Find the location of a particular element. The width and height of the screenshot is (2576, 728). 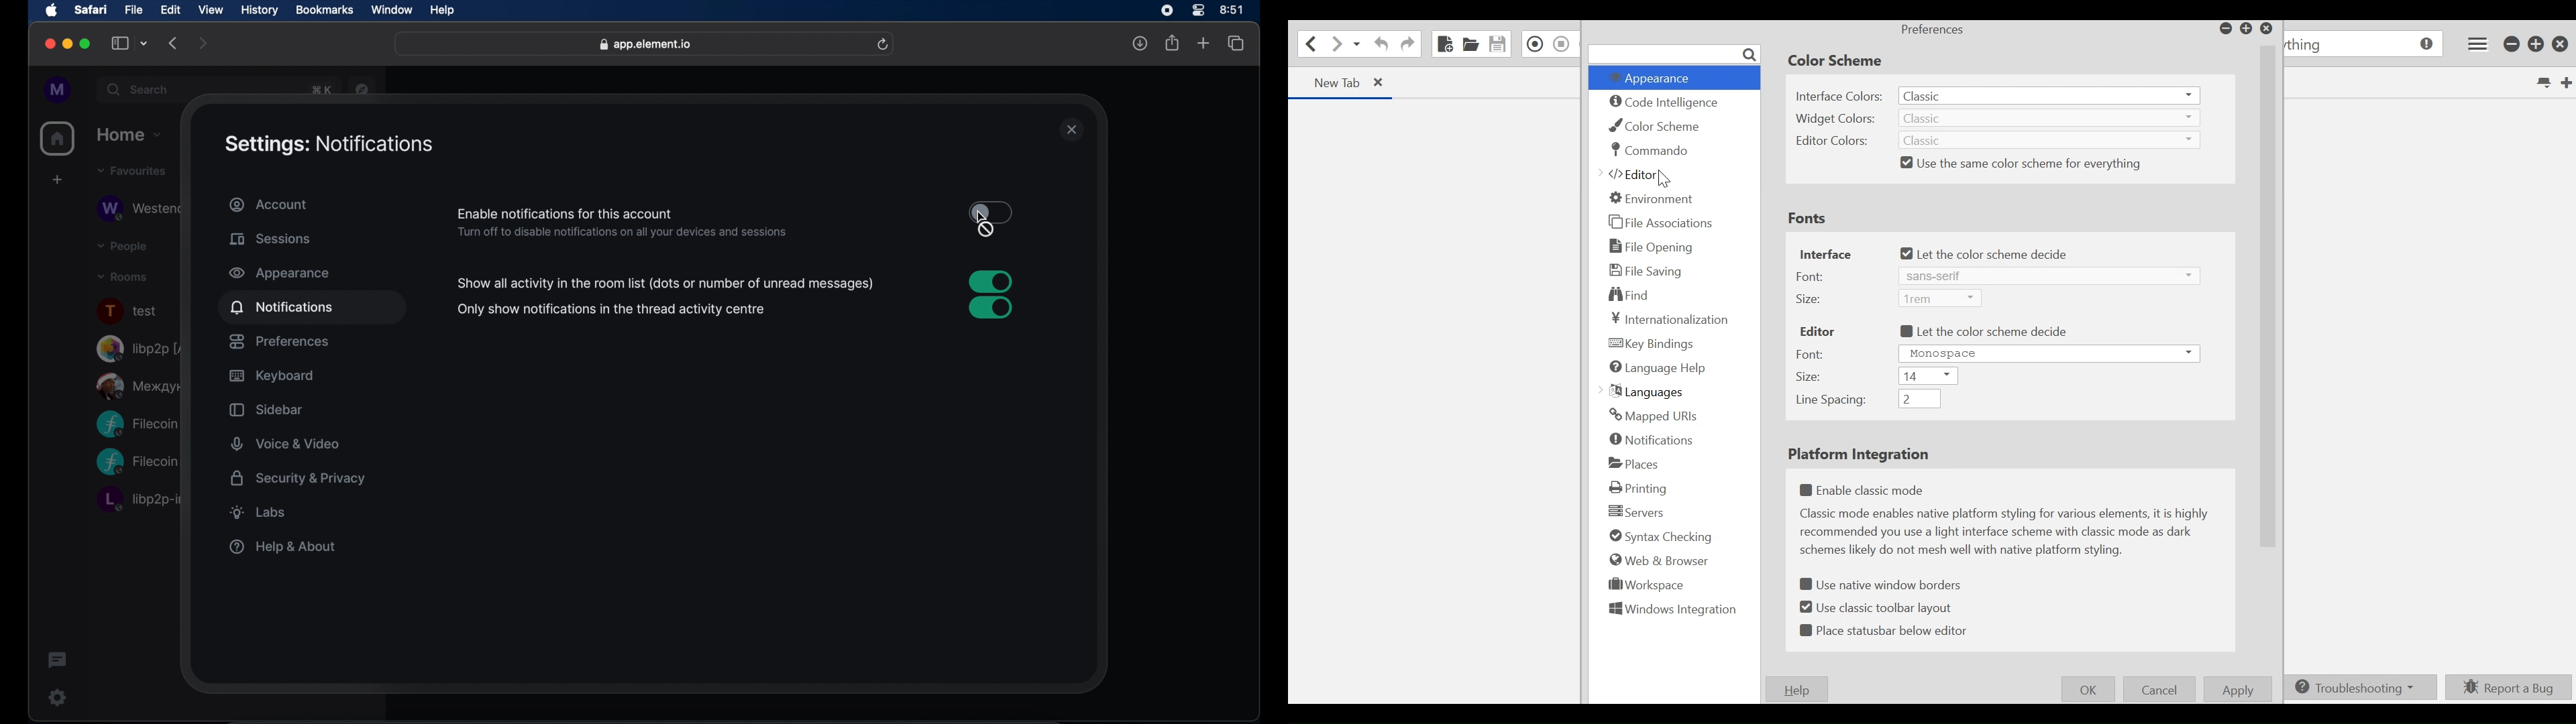

share is located at coordinates (1173, 44).